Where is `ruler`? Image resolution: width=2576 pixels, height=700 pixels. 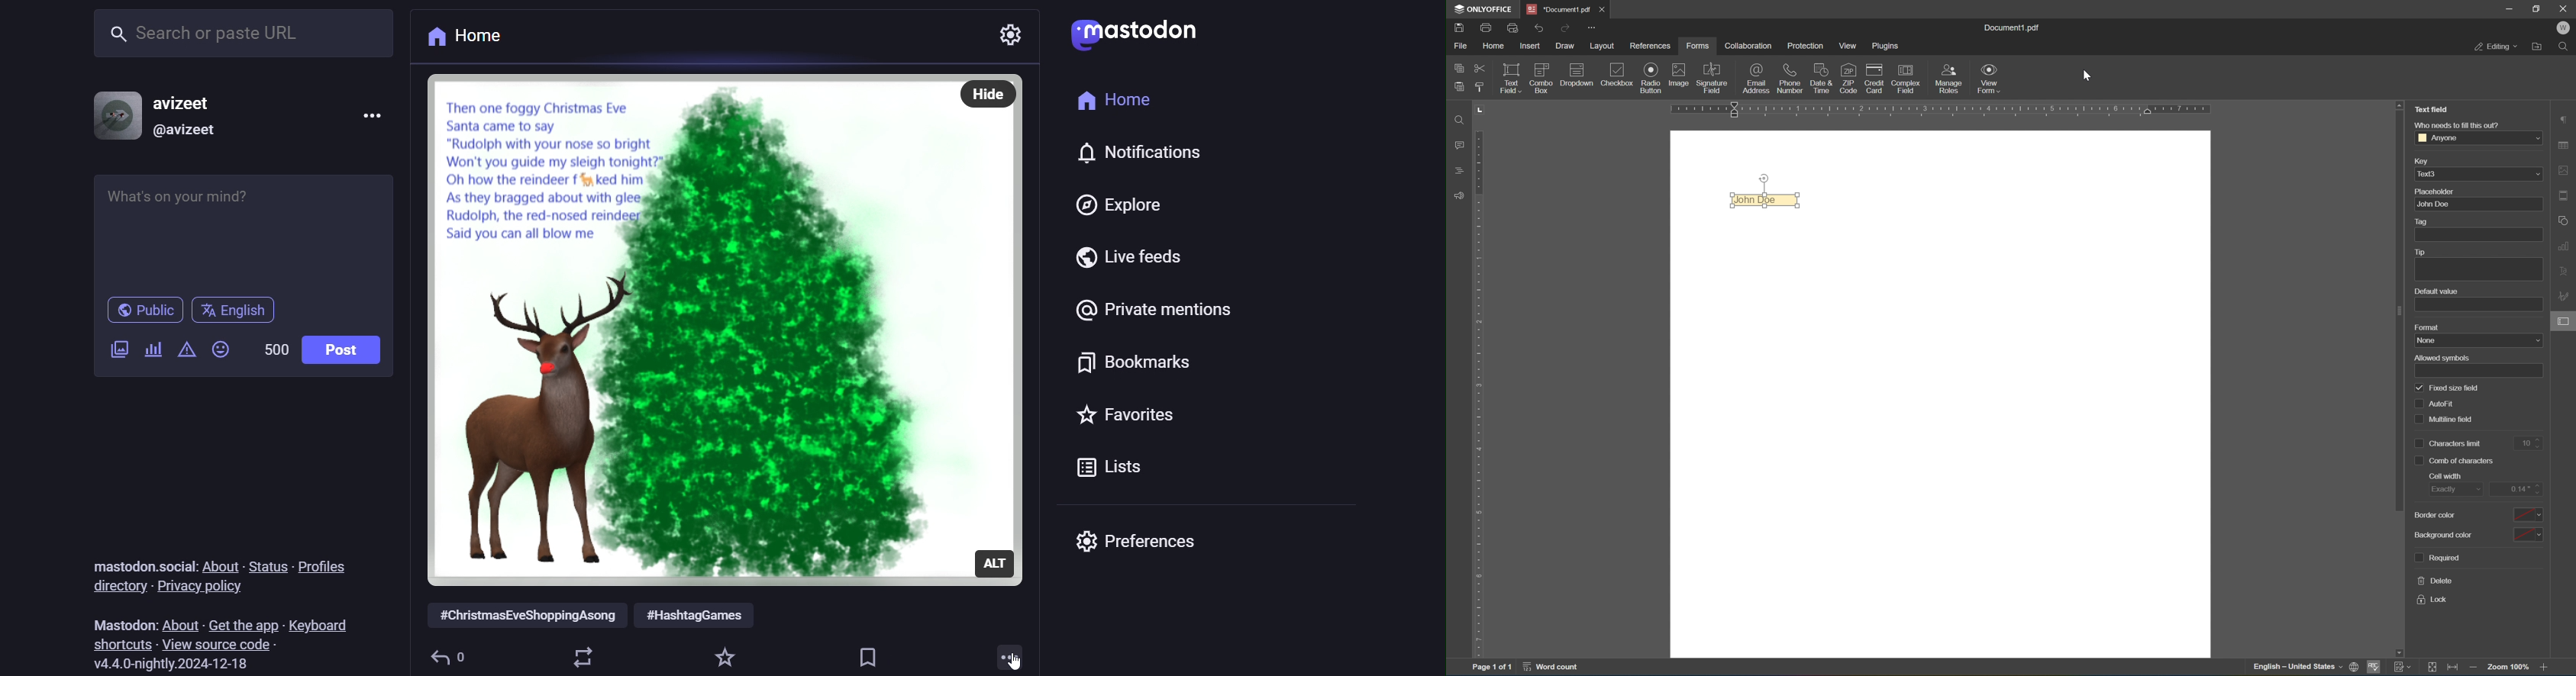 ruler is located at coordinates (1936, 111).